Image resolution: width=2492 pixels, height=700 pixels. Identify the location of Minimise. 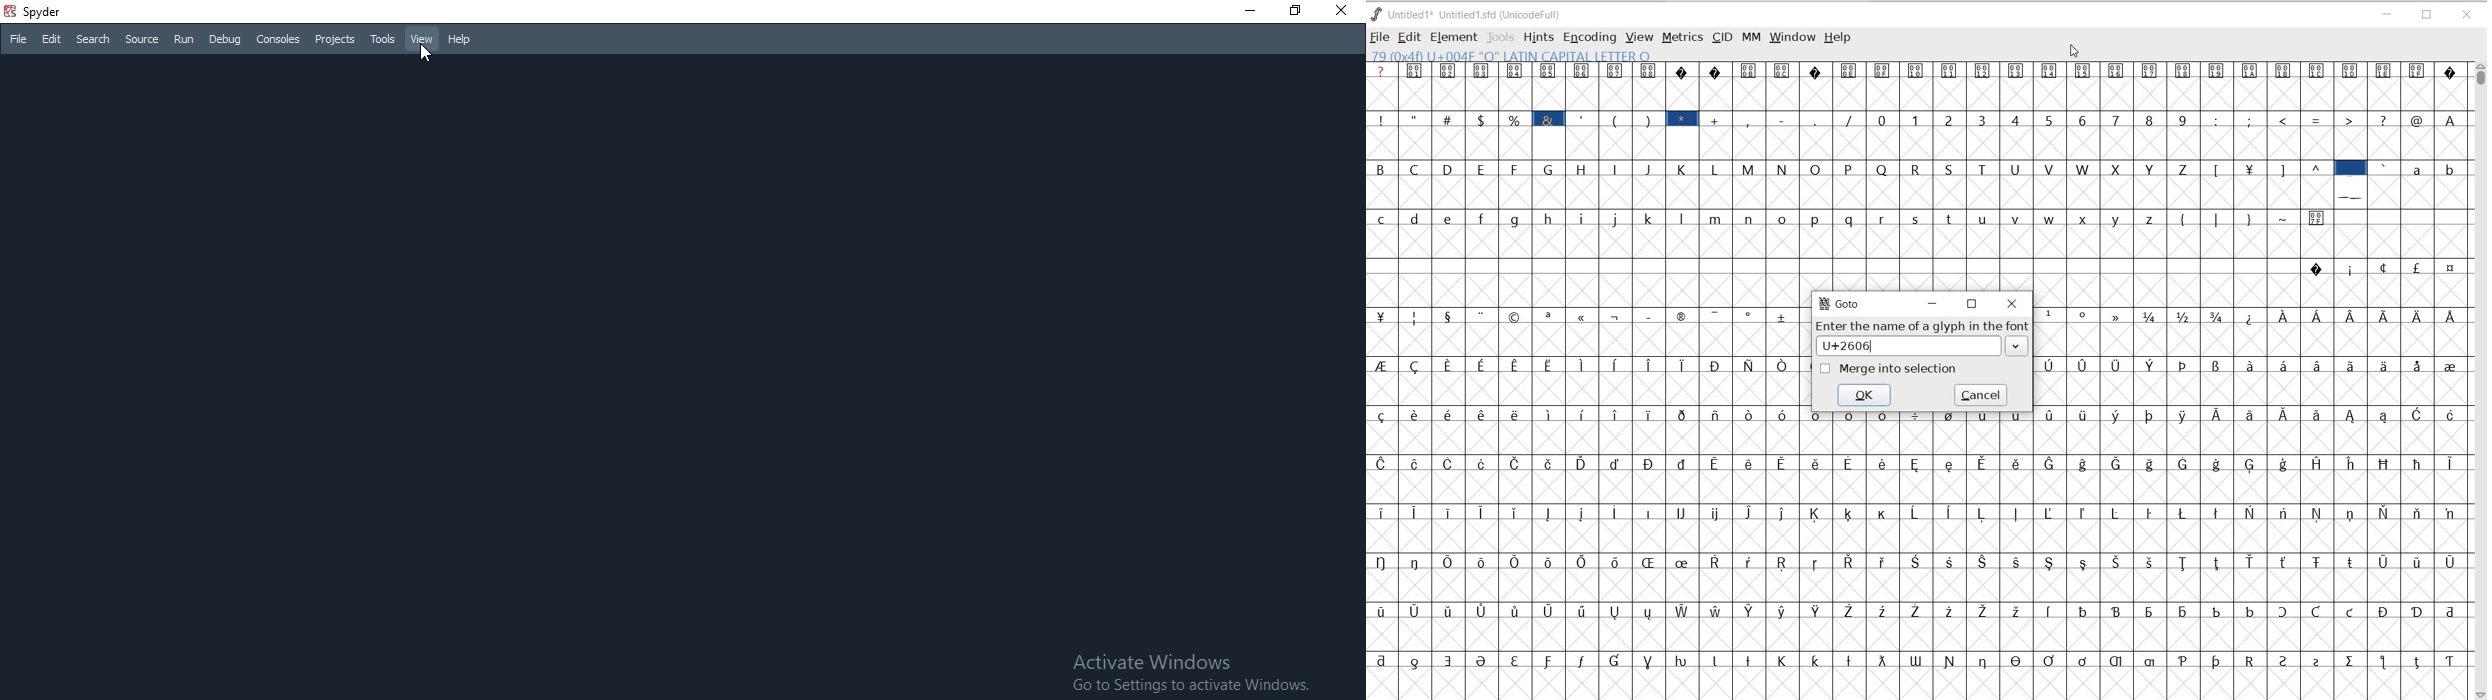
(1243, 12).